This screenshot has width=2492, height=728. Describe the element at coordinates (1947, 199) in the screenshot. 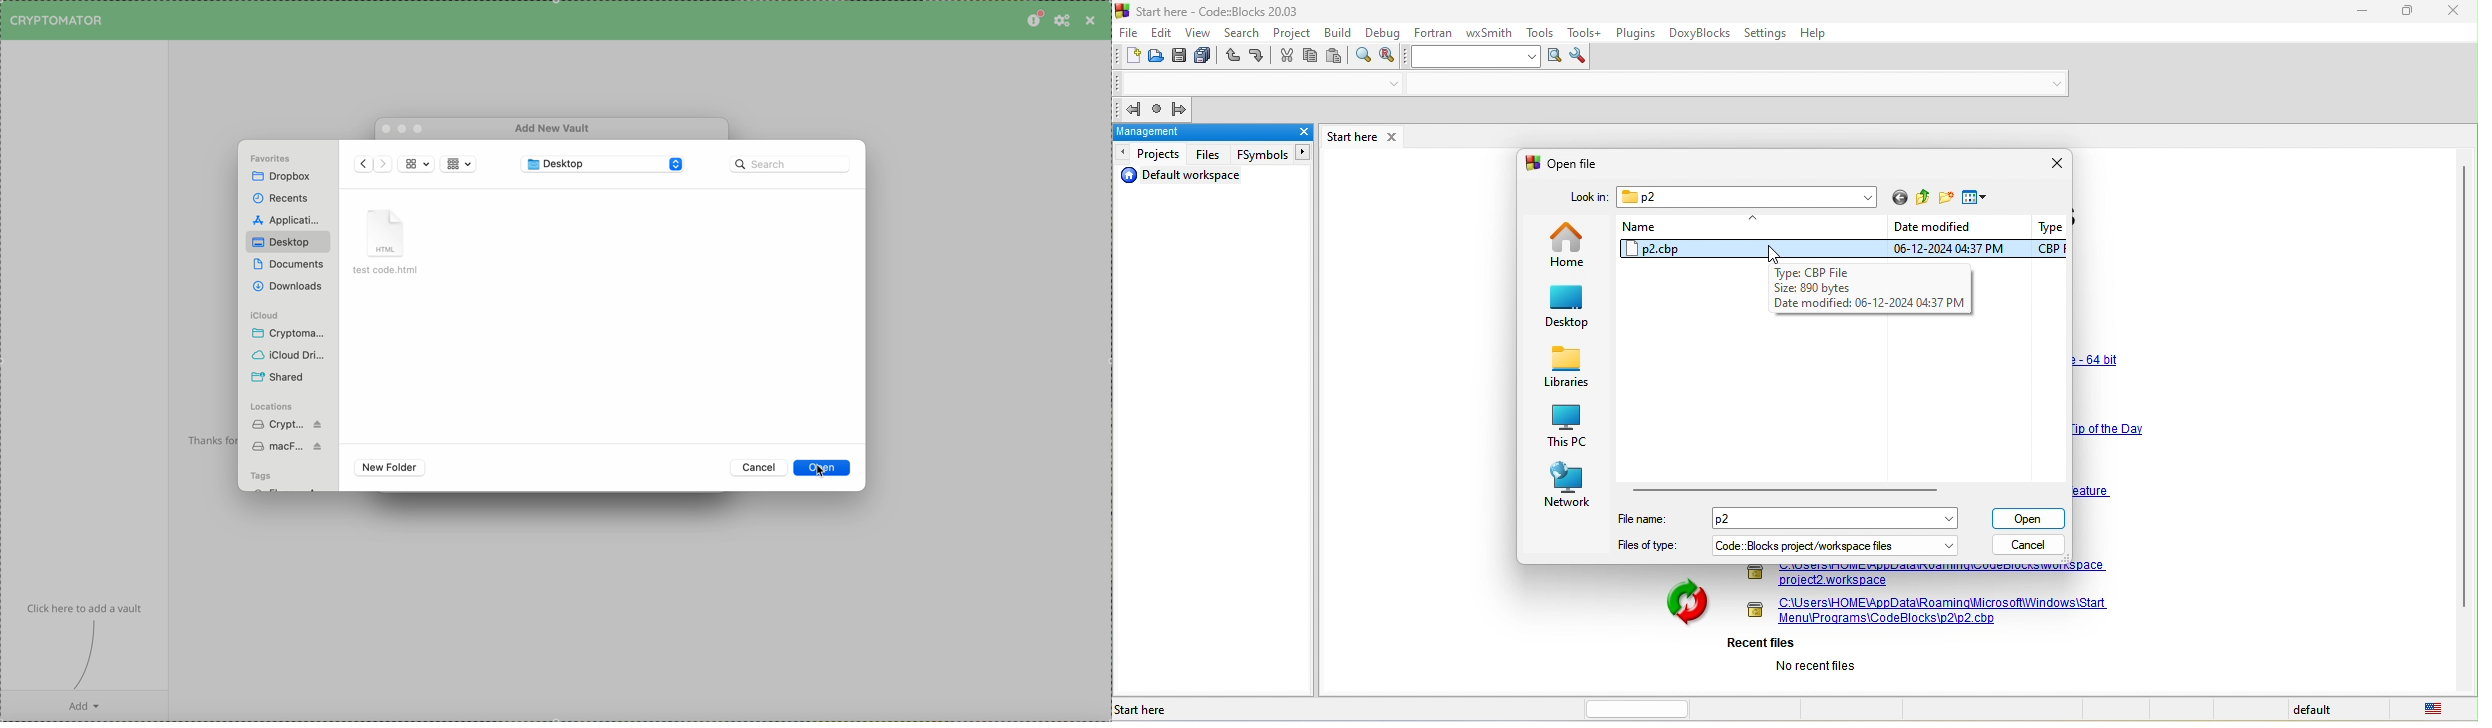

I see `create a new folder` at that location.